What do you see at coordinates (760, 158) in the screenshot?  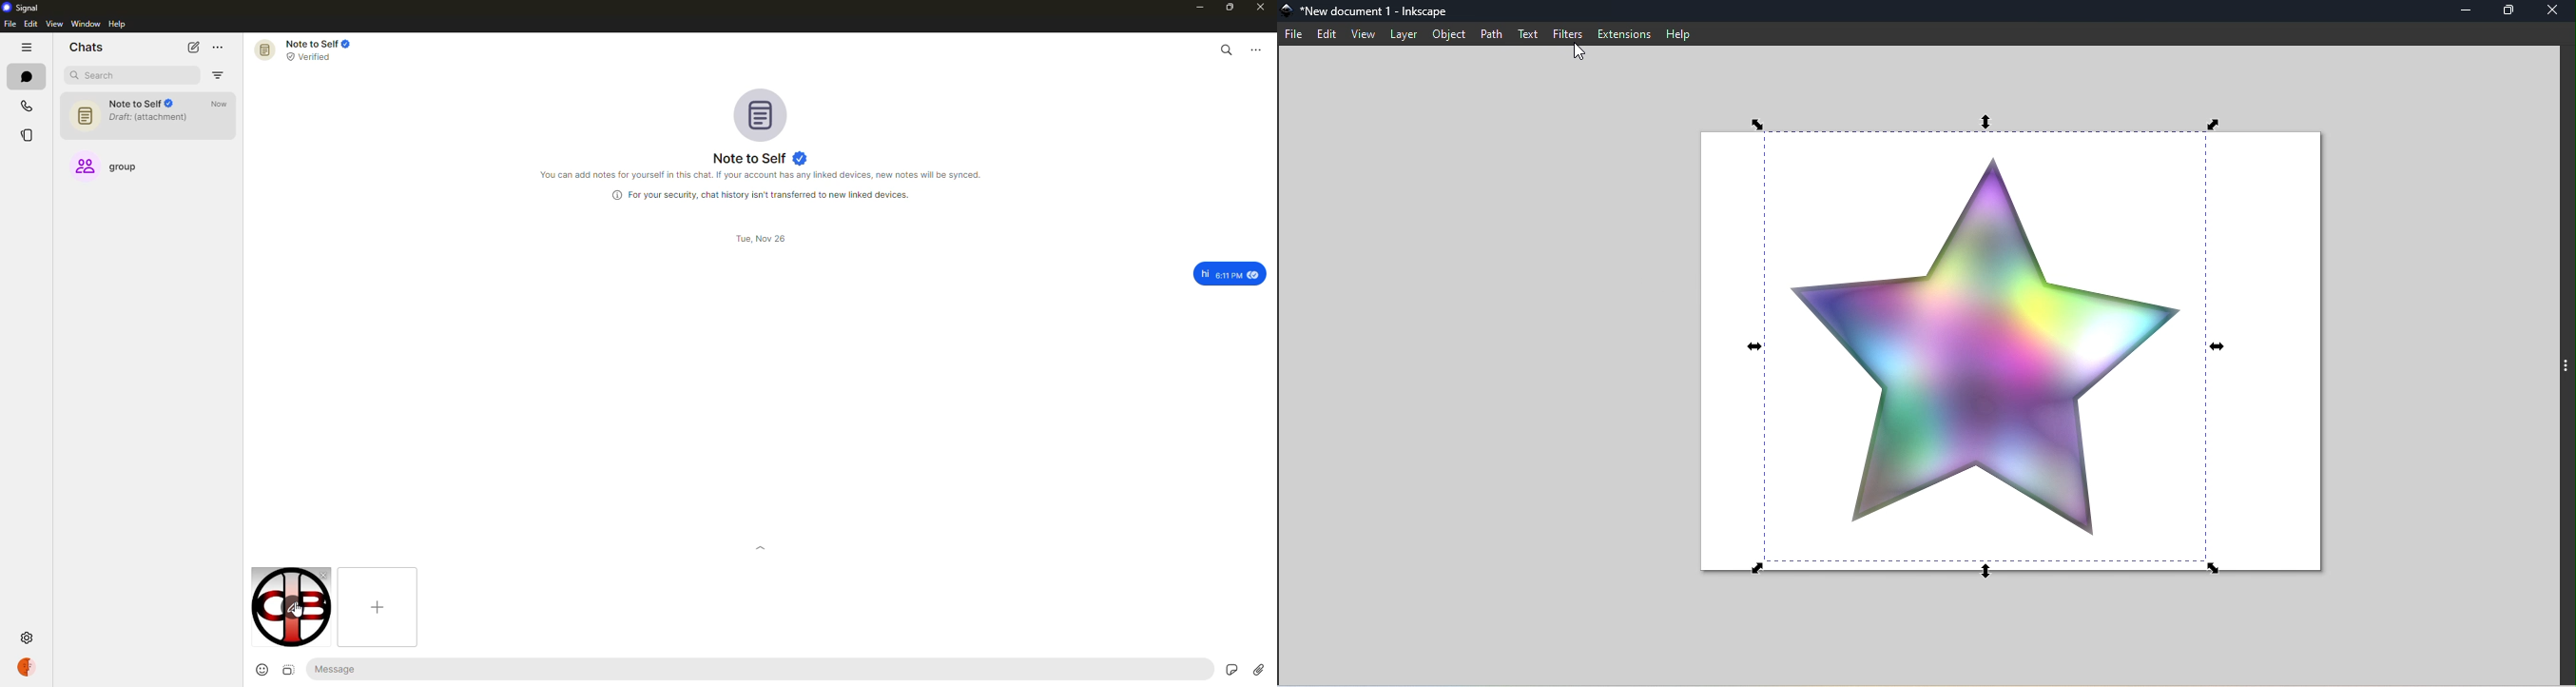 I see `note to self` at bounding box center [760, 158].